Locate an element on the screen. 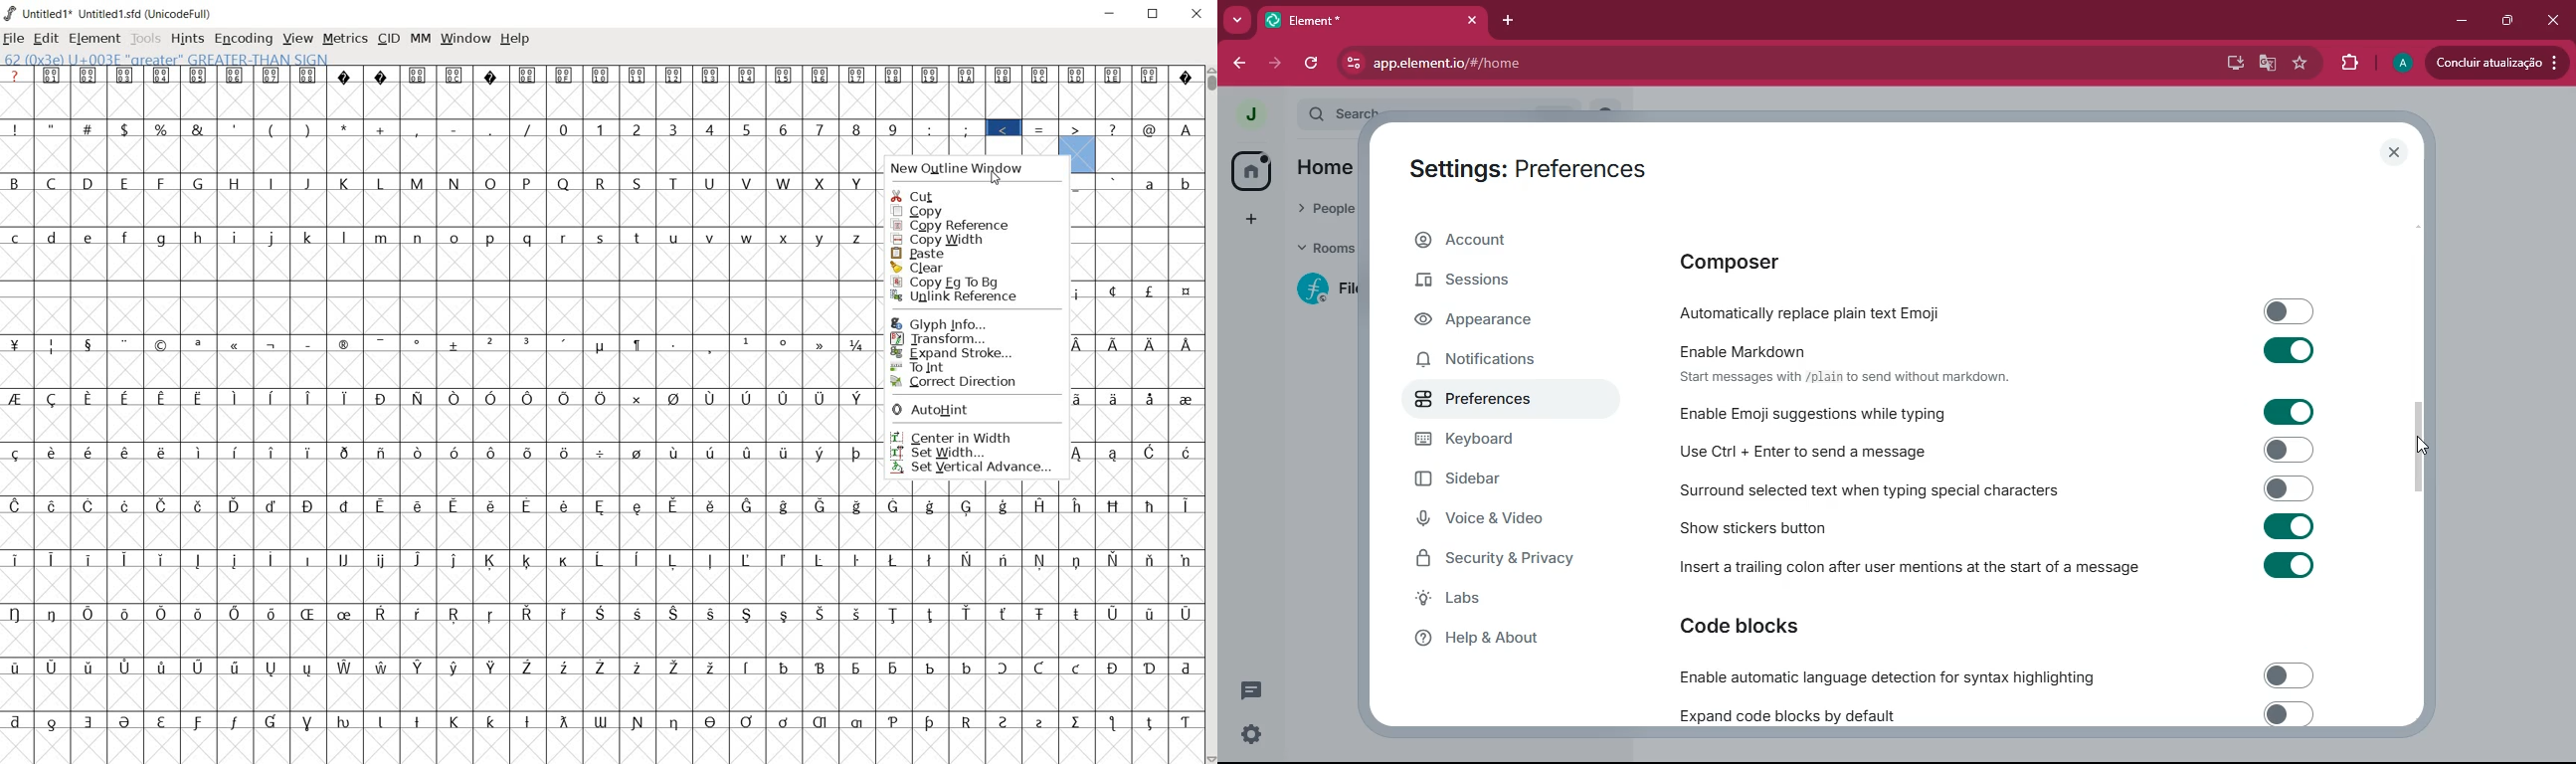 The height and width of the screenshot is (784, 2576). expand code blocks by default is located at coordinates (1989, 714).